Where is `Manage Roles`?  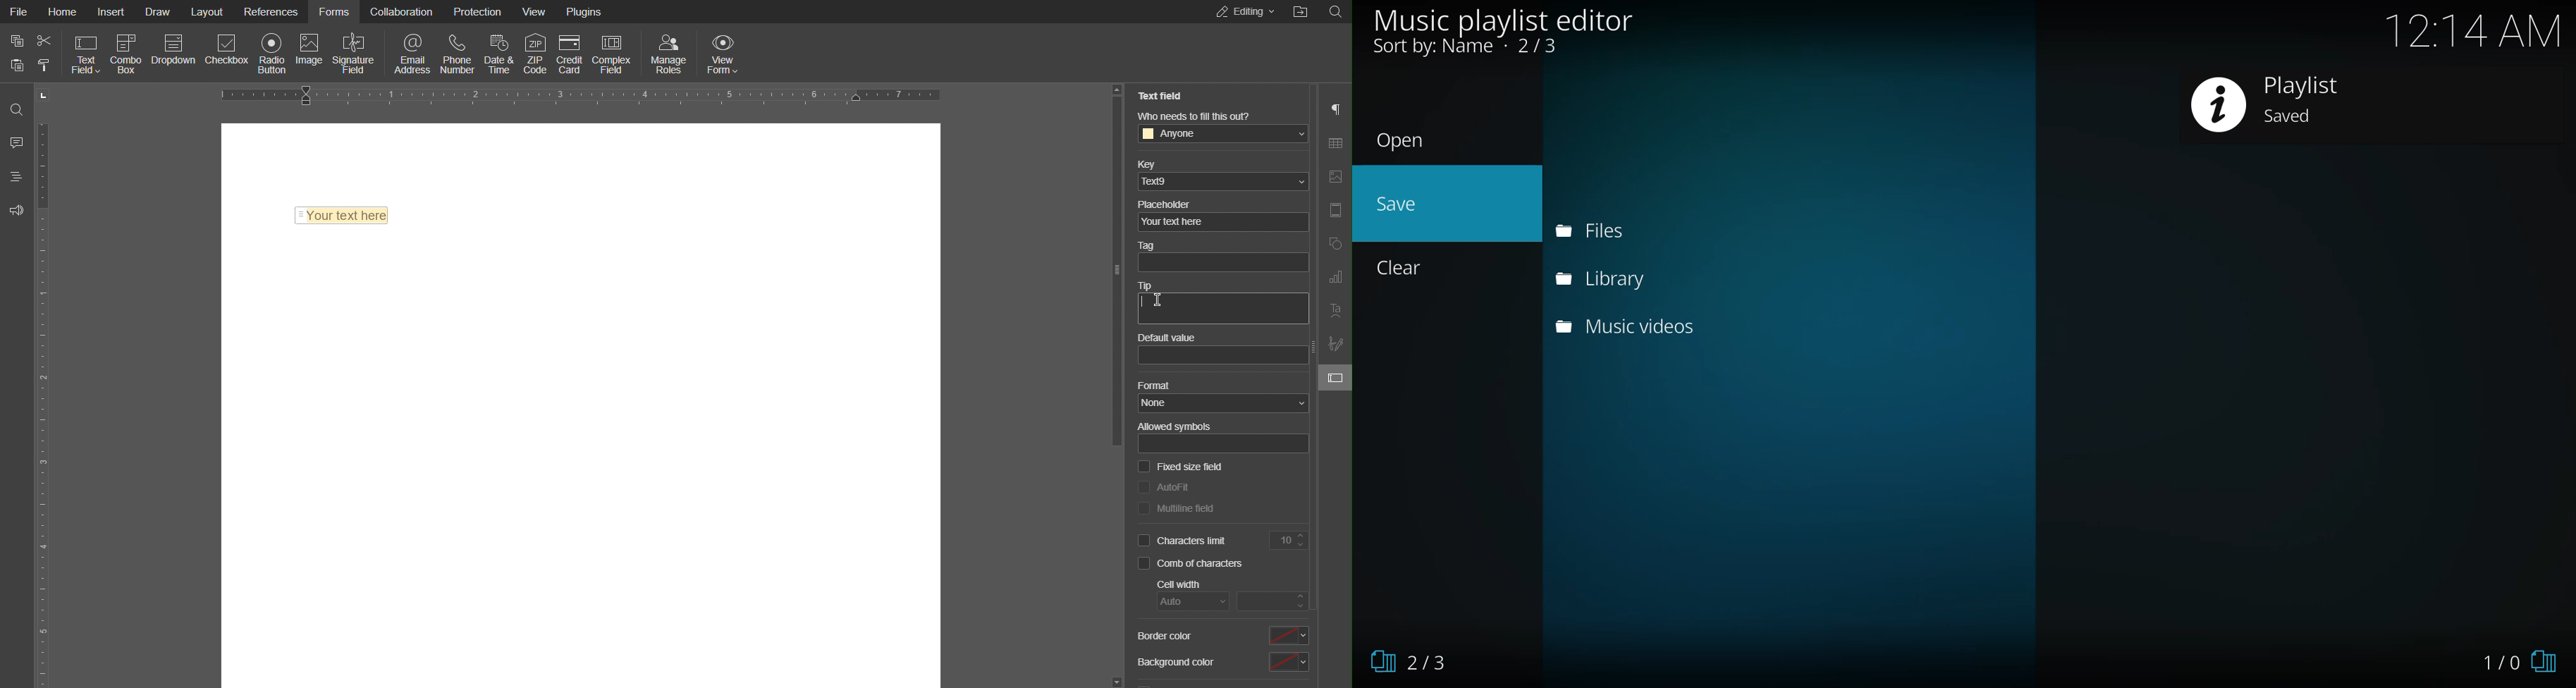
Manage Roles is located at coordinates (668, 51).